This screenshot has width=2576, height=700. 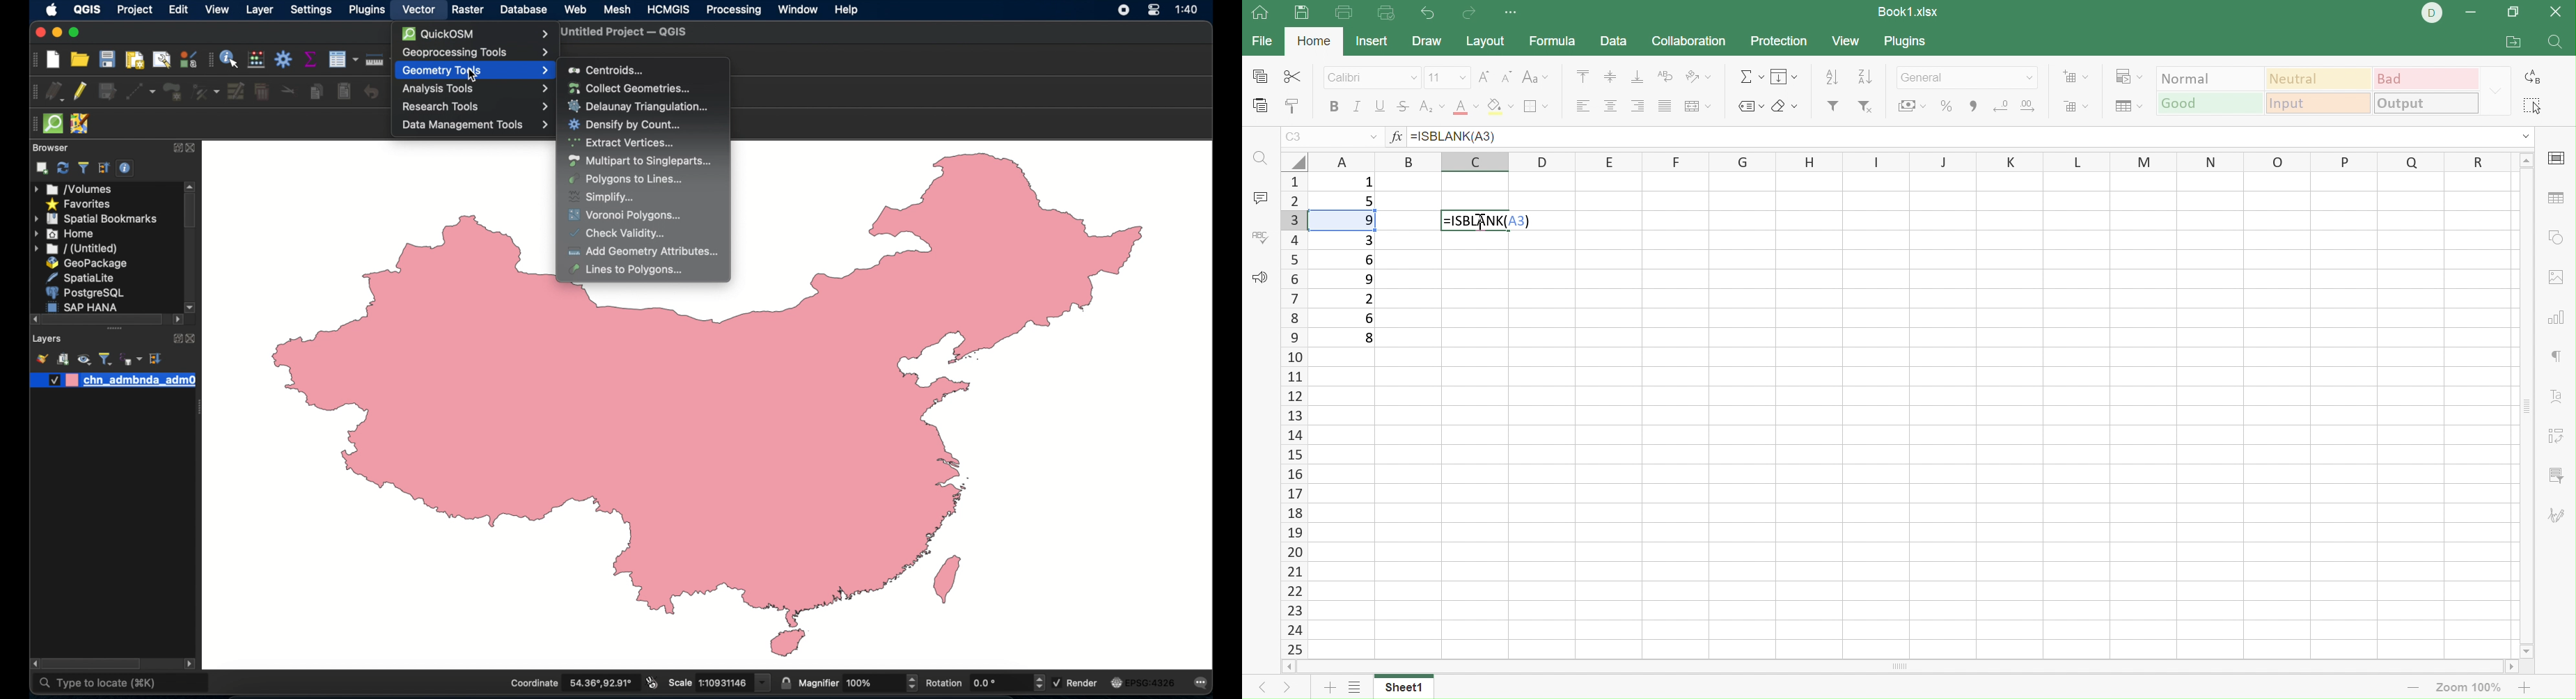 What do you see at coordinates (1507, 77) in the screenshot?
I see `Decrement font size` at bounding box center [1507, 77].